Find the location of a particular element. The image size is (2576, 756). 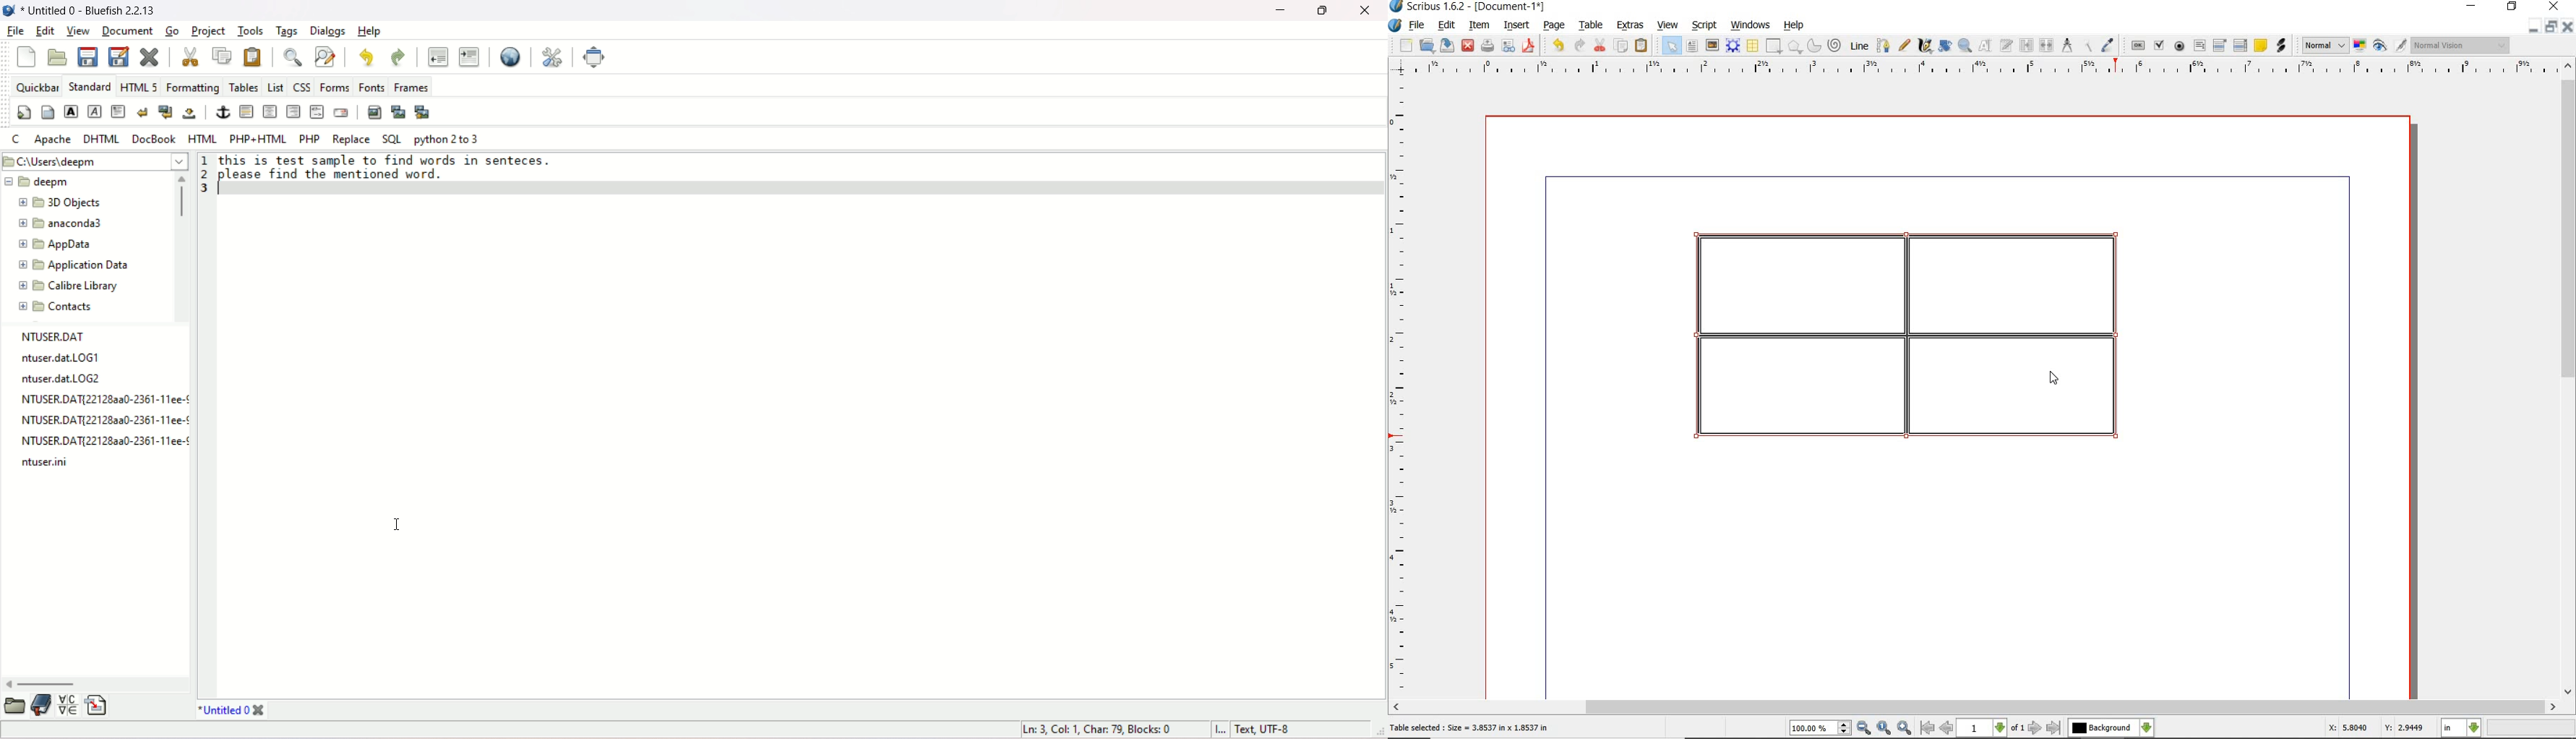

HTML is located at coordinates (202, 138).